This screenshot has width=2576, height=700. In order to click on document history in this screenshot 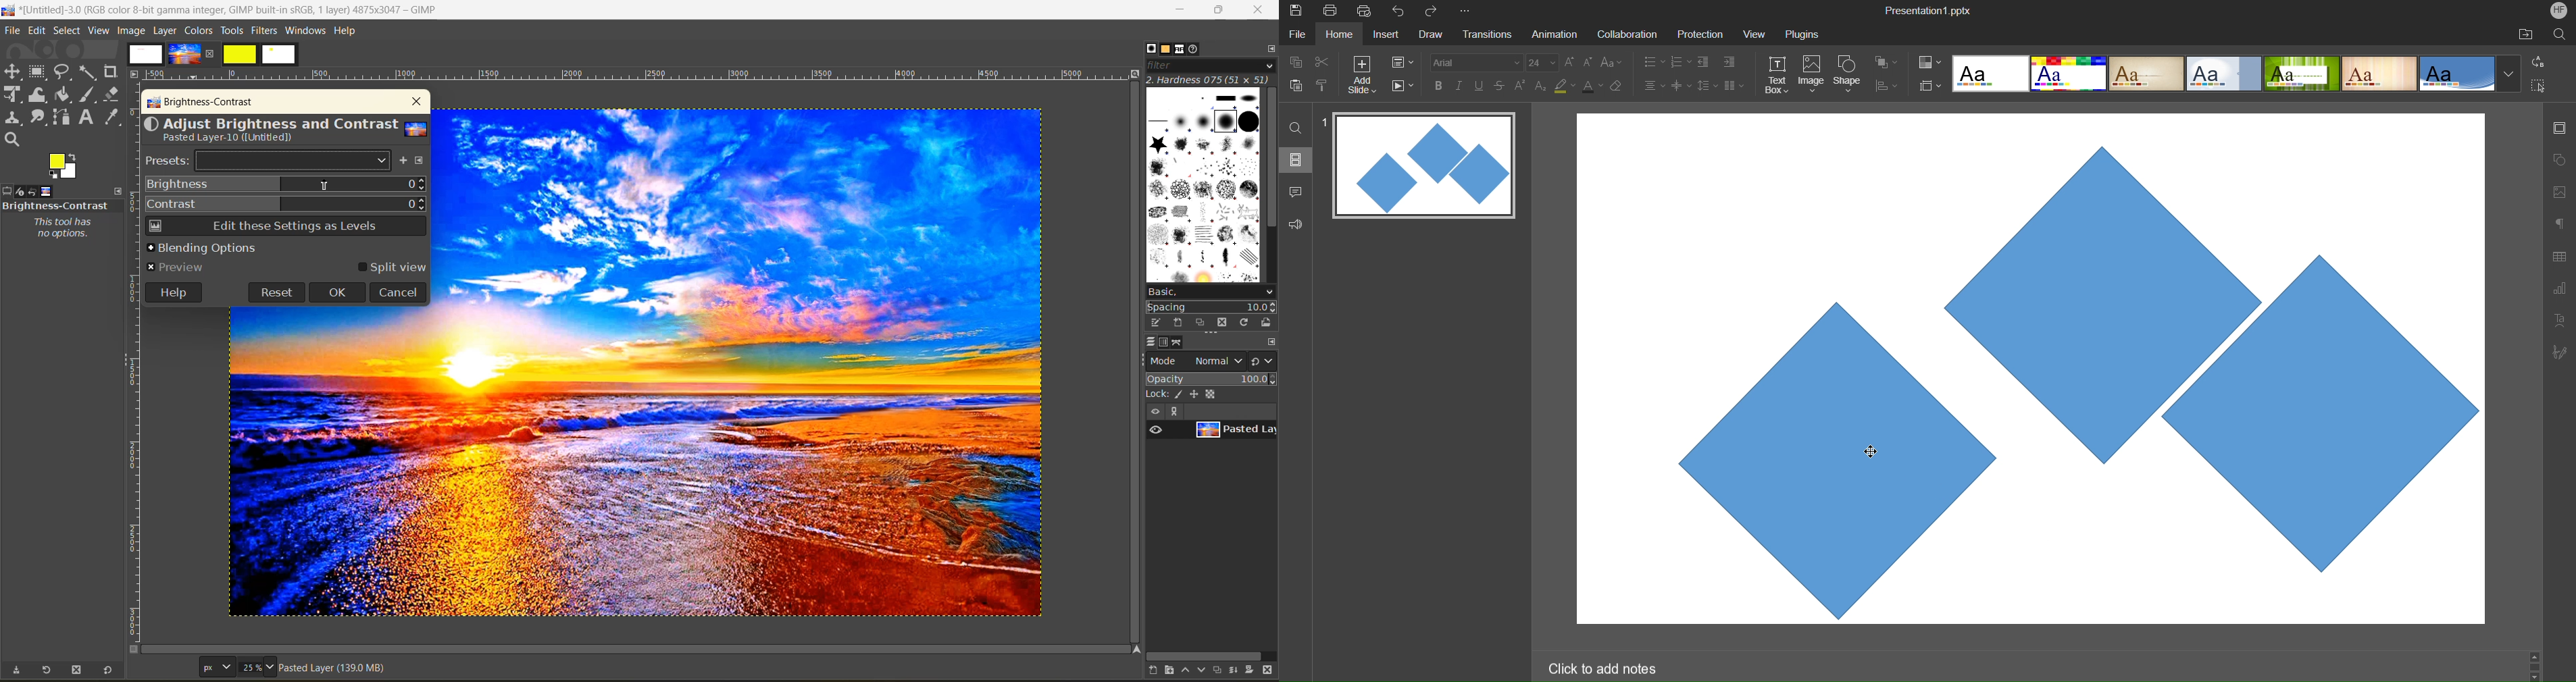, I will do `click(1196, 49)`.